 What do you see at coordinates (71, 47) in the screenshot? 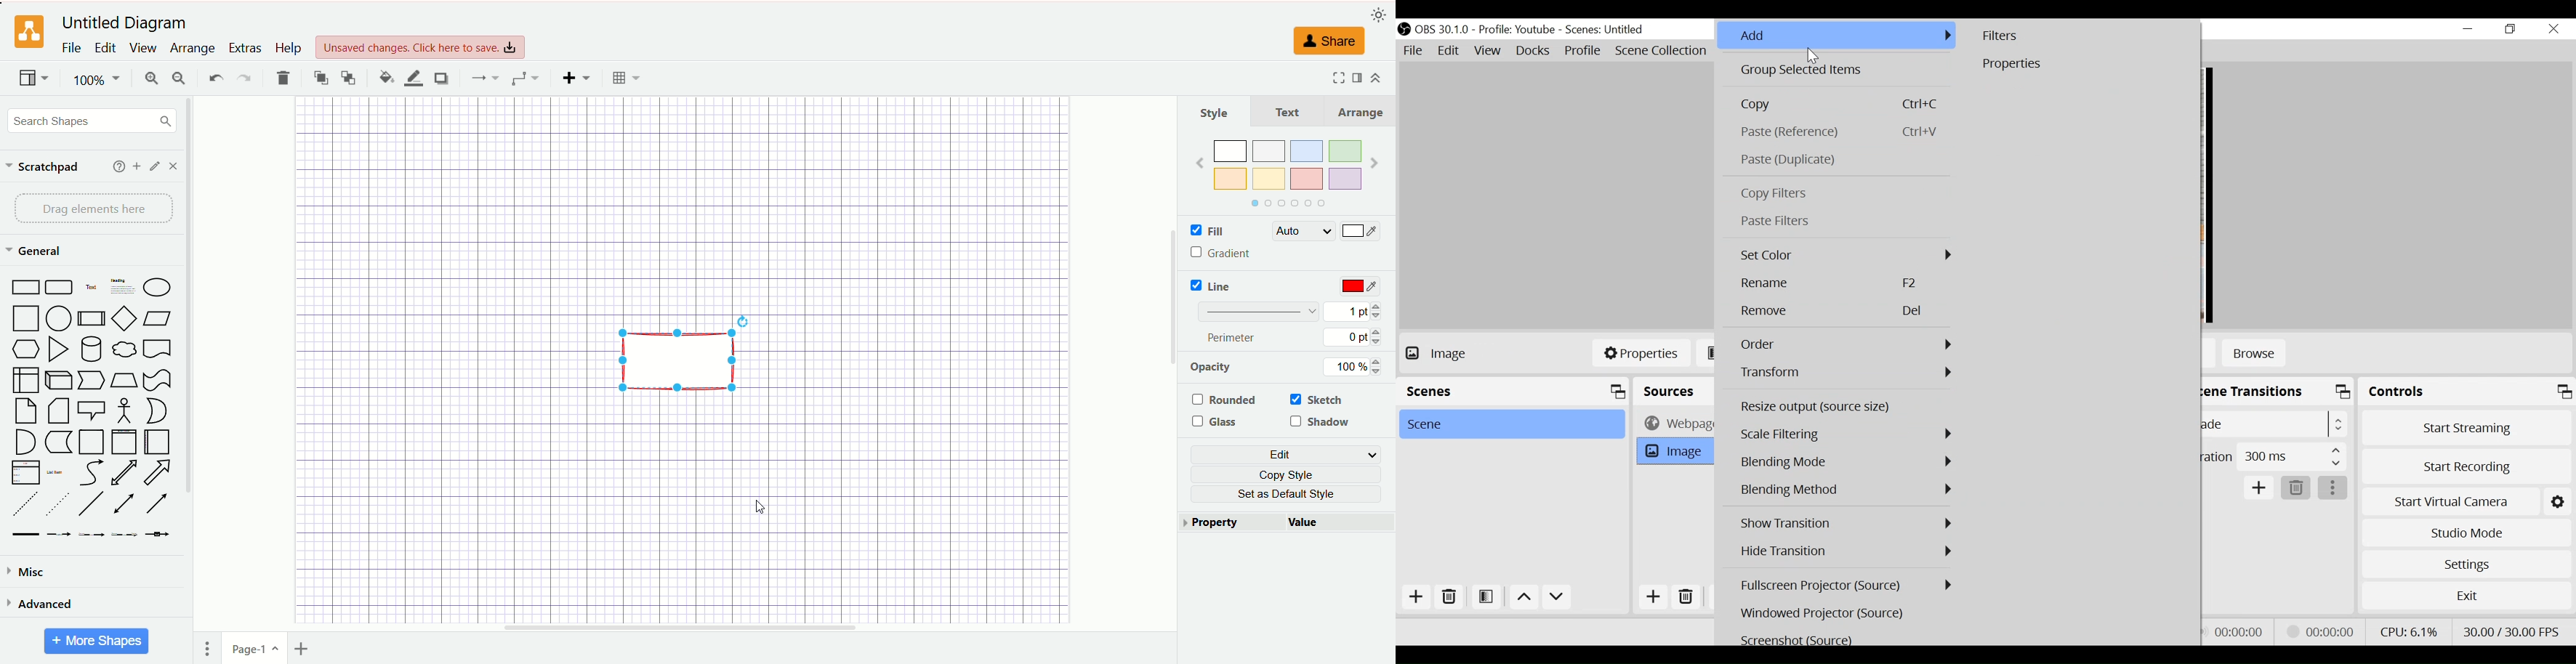
I see `file` at bounding box center [71, 47].